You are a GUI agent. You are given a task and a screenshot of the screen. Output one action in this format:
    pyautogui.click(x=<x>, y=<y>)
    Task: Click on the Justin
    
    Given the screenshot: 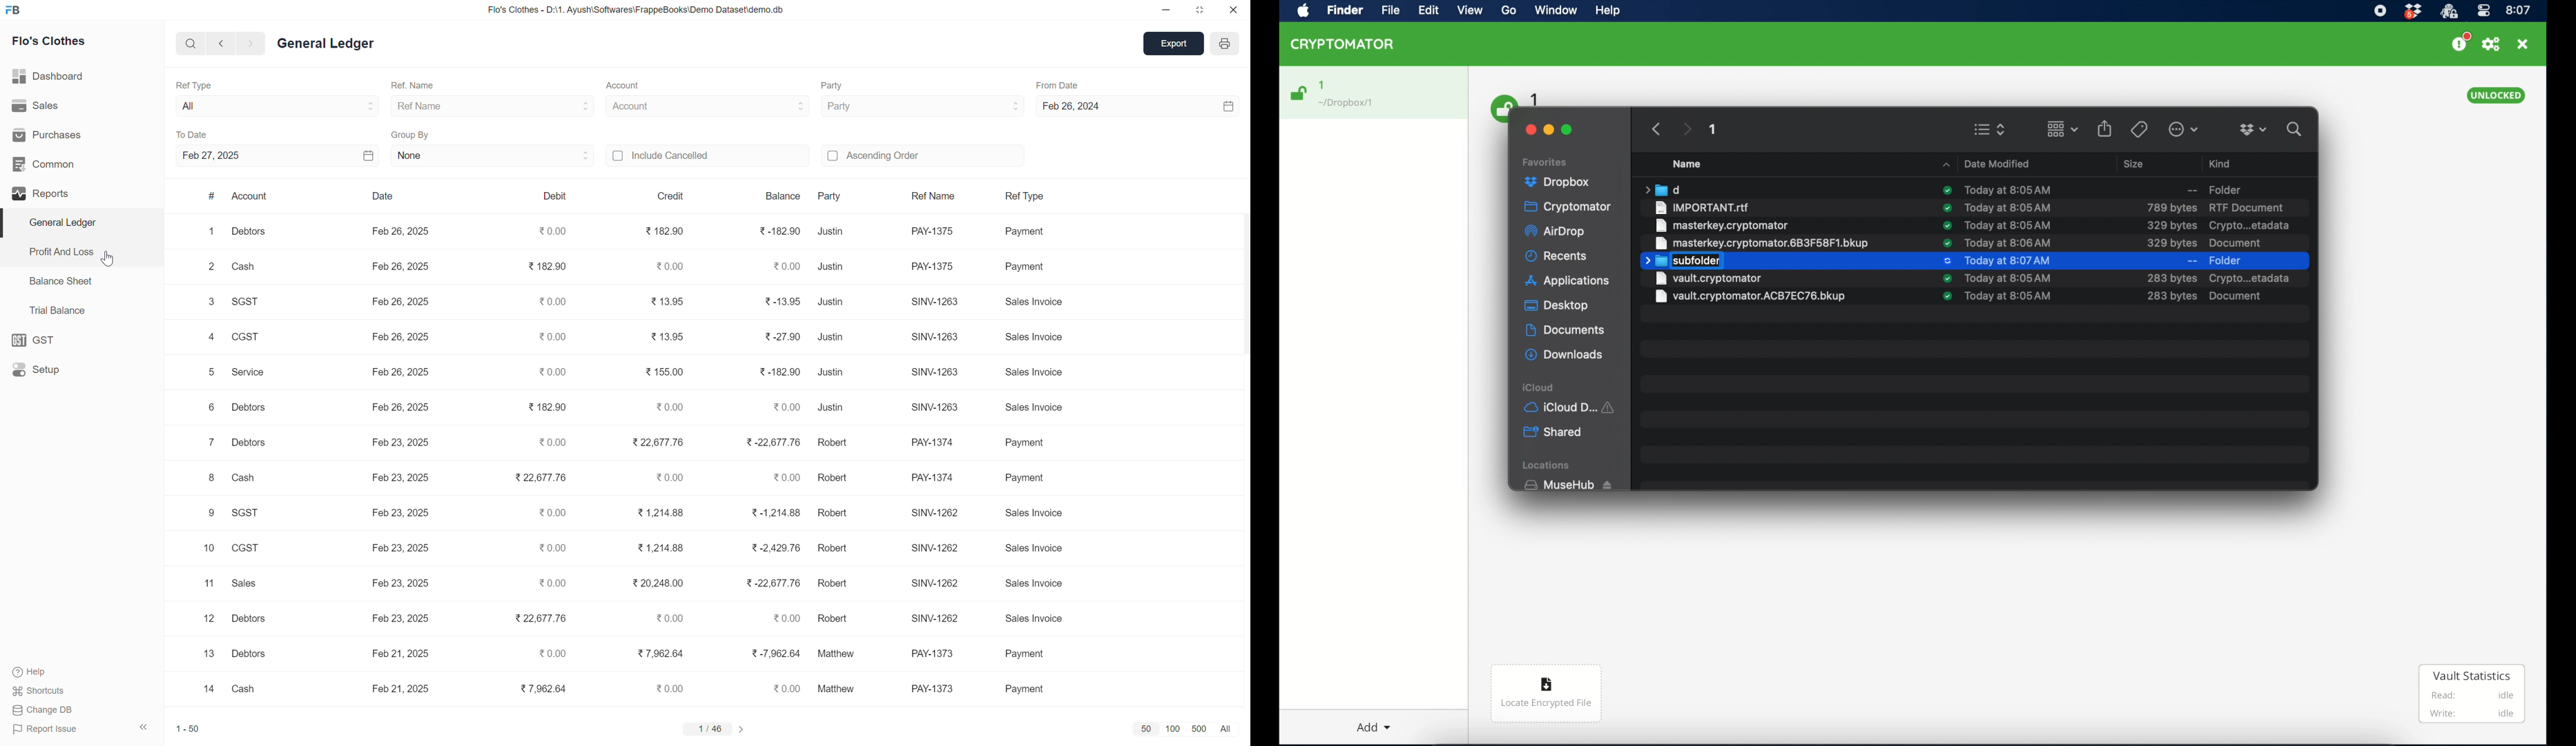 What is the action you would take?
    pyautogui.click(x=833, y=232)
    